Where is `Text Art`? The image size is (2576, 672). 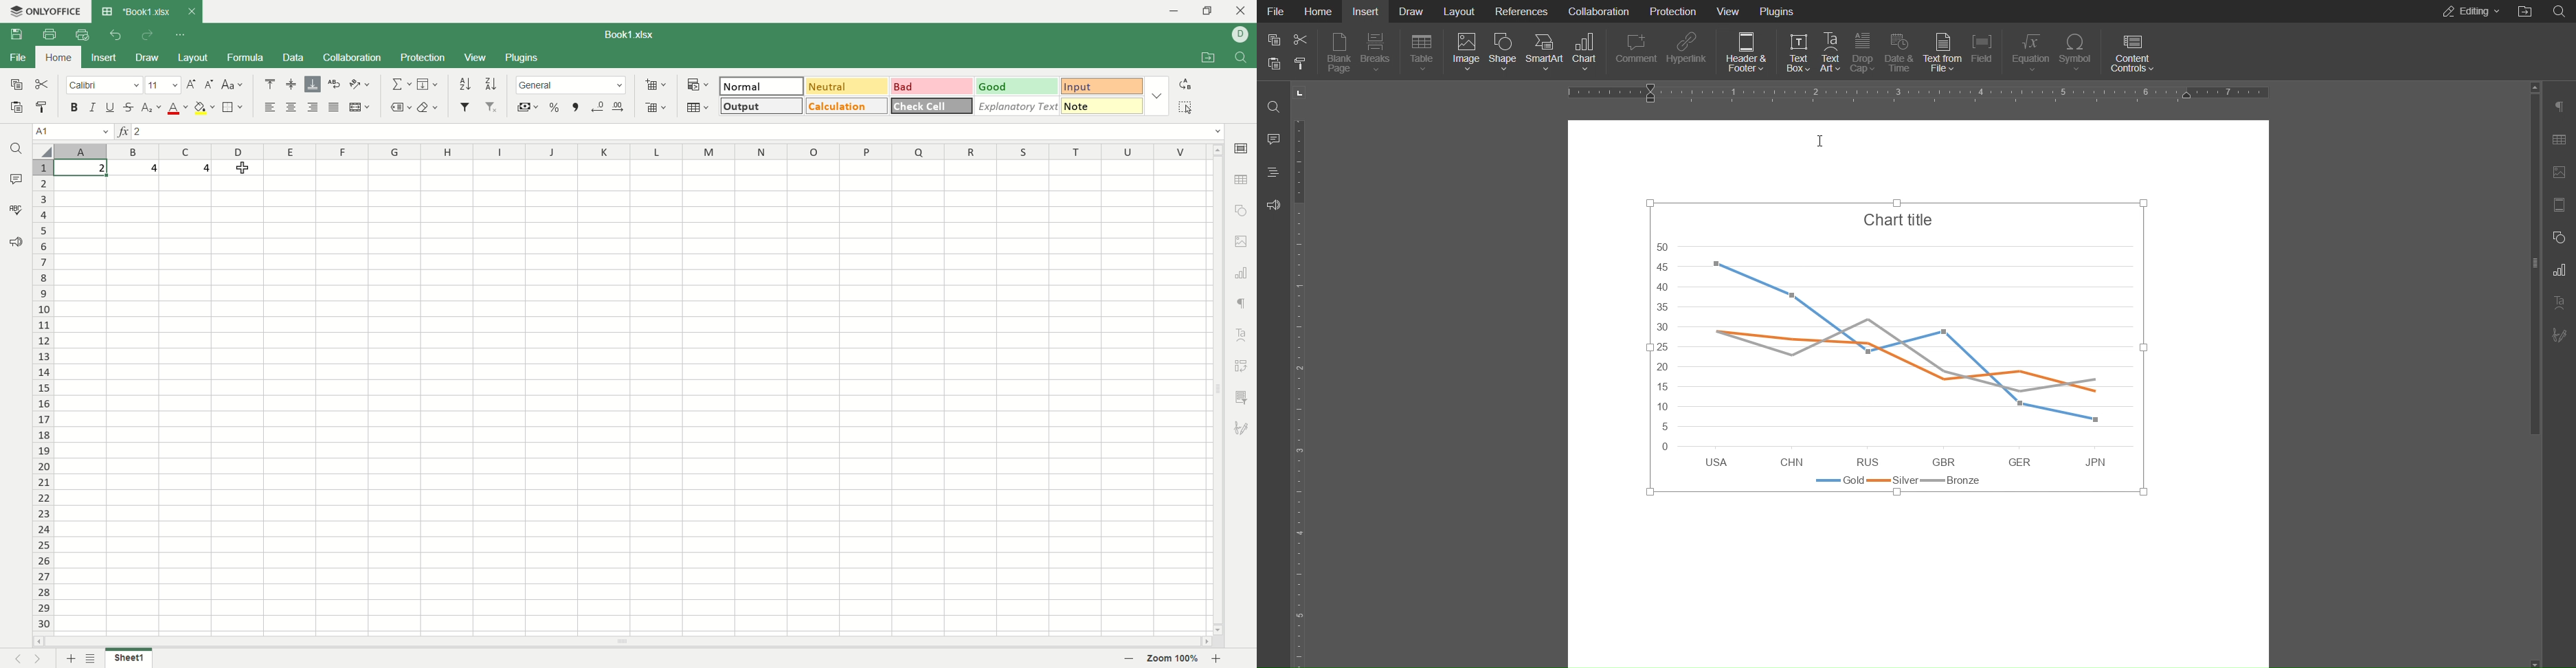
Text Art is located at coordinates (1829, 51).